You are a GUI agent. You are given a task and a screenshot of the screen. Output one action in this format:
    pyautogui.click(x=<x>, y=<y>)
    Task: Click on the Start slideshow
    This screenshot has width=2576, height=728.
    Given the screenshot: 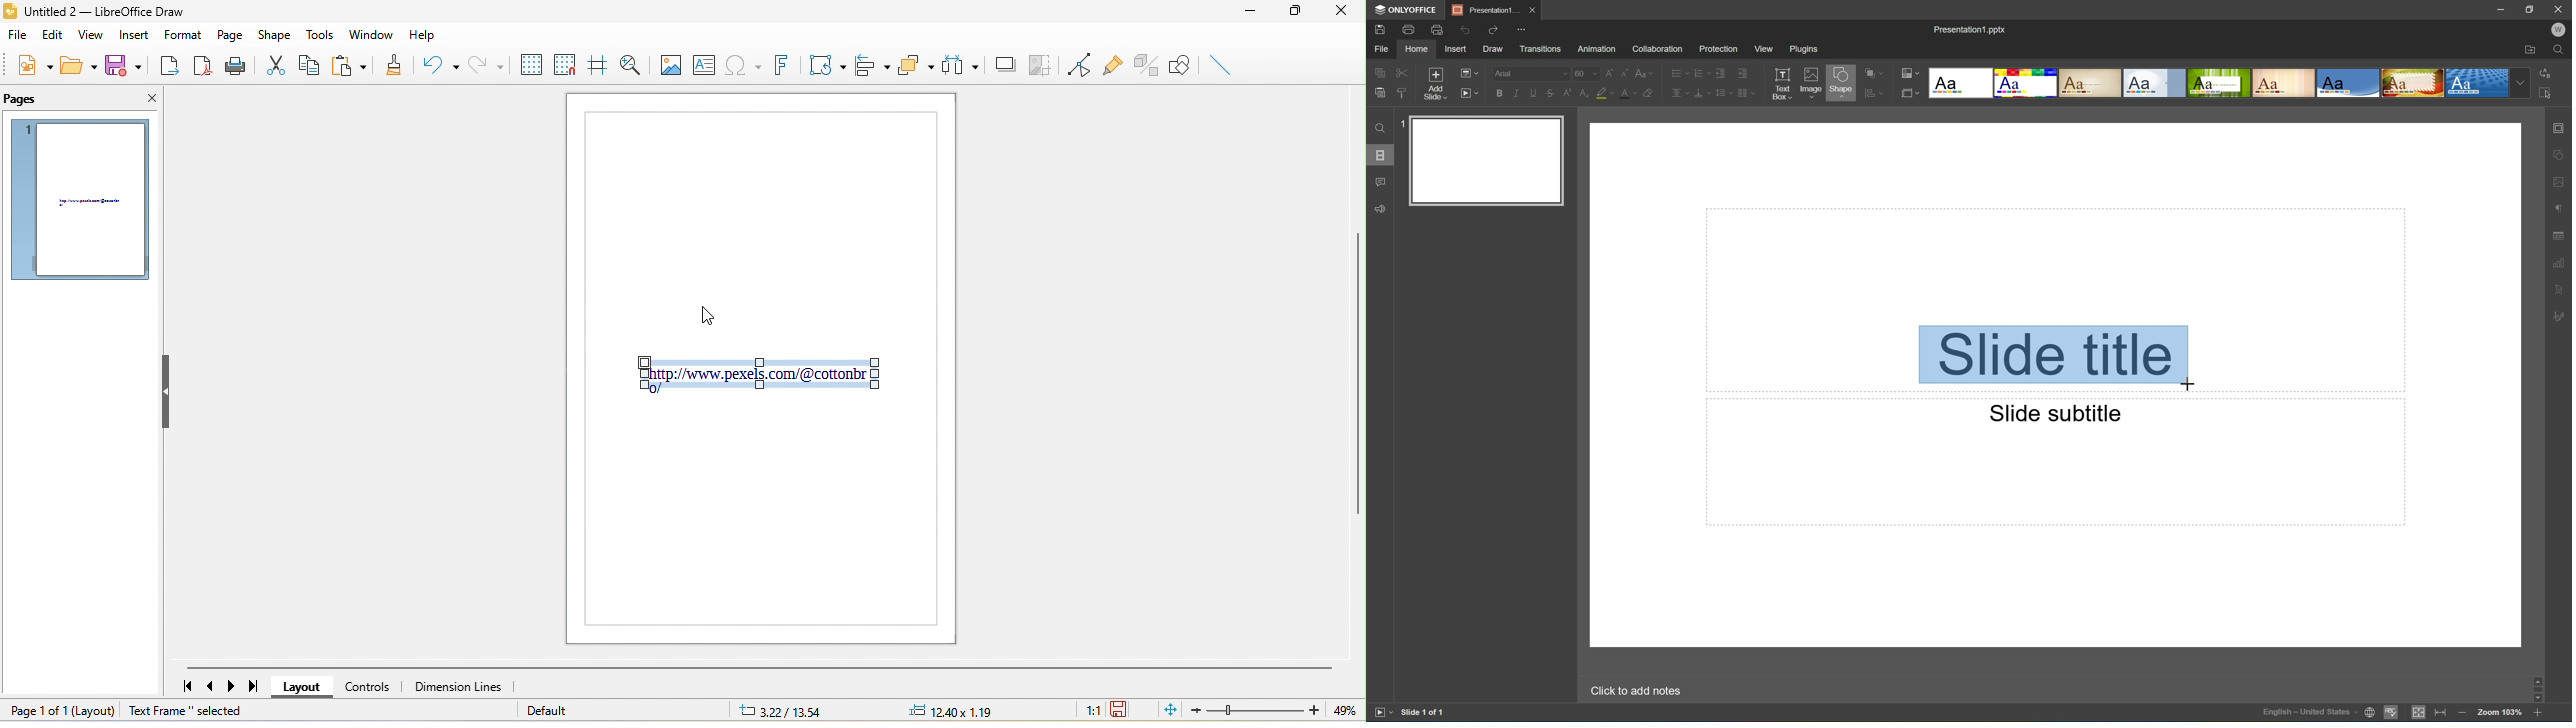 What is the action you would take?
    pyautogui.click(x=1380, y=714)
    